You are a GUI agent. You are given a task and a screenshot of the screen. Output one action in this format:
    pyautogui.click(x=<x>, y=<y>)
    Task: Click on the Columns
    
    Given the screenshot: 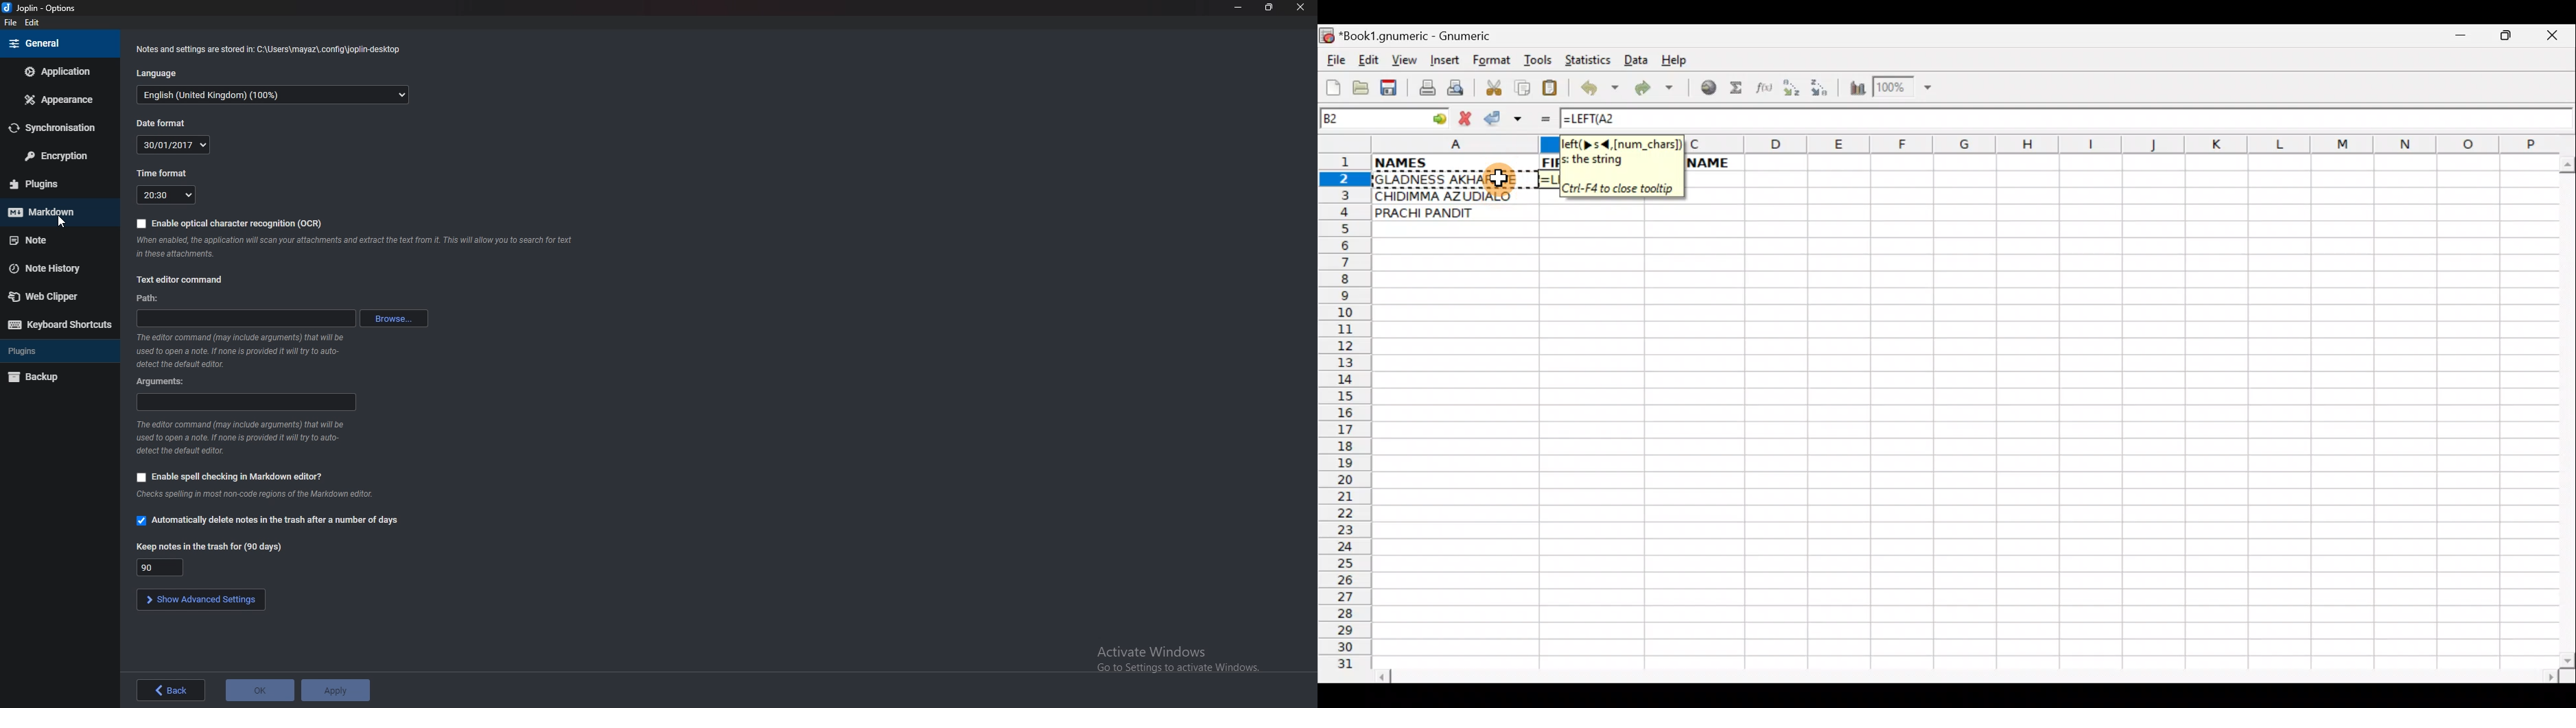 What is the action you would take?
    pyautogui.click(x=2120, y=143)
    